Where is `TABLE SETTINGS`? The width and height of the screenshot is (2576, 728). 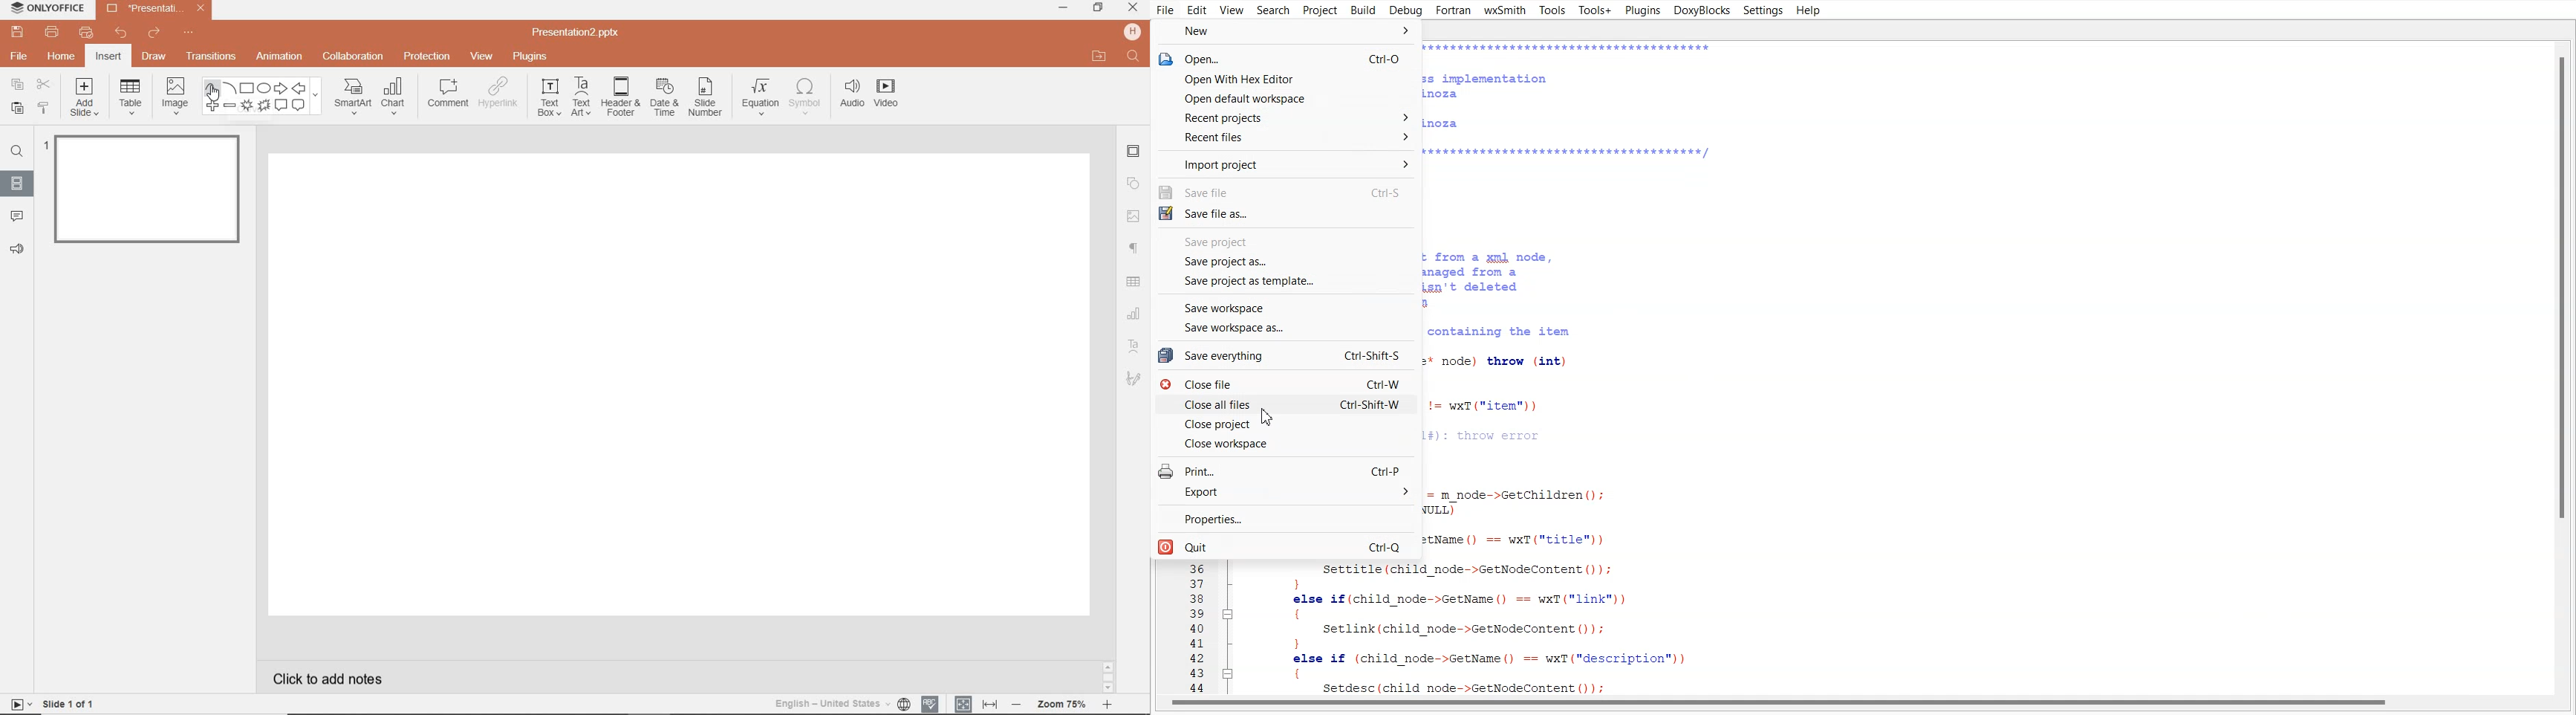 TABLE SETTINGS is located at coordinates (1133, 281).